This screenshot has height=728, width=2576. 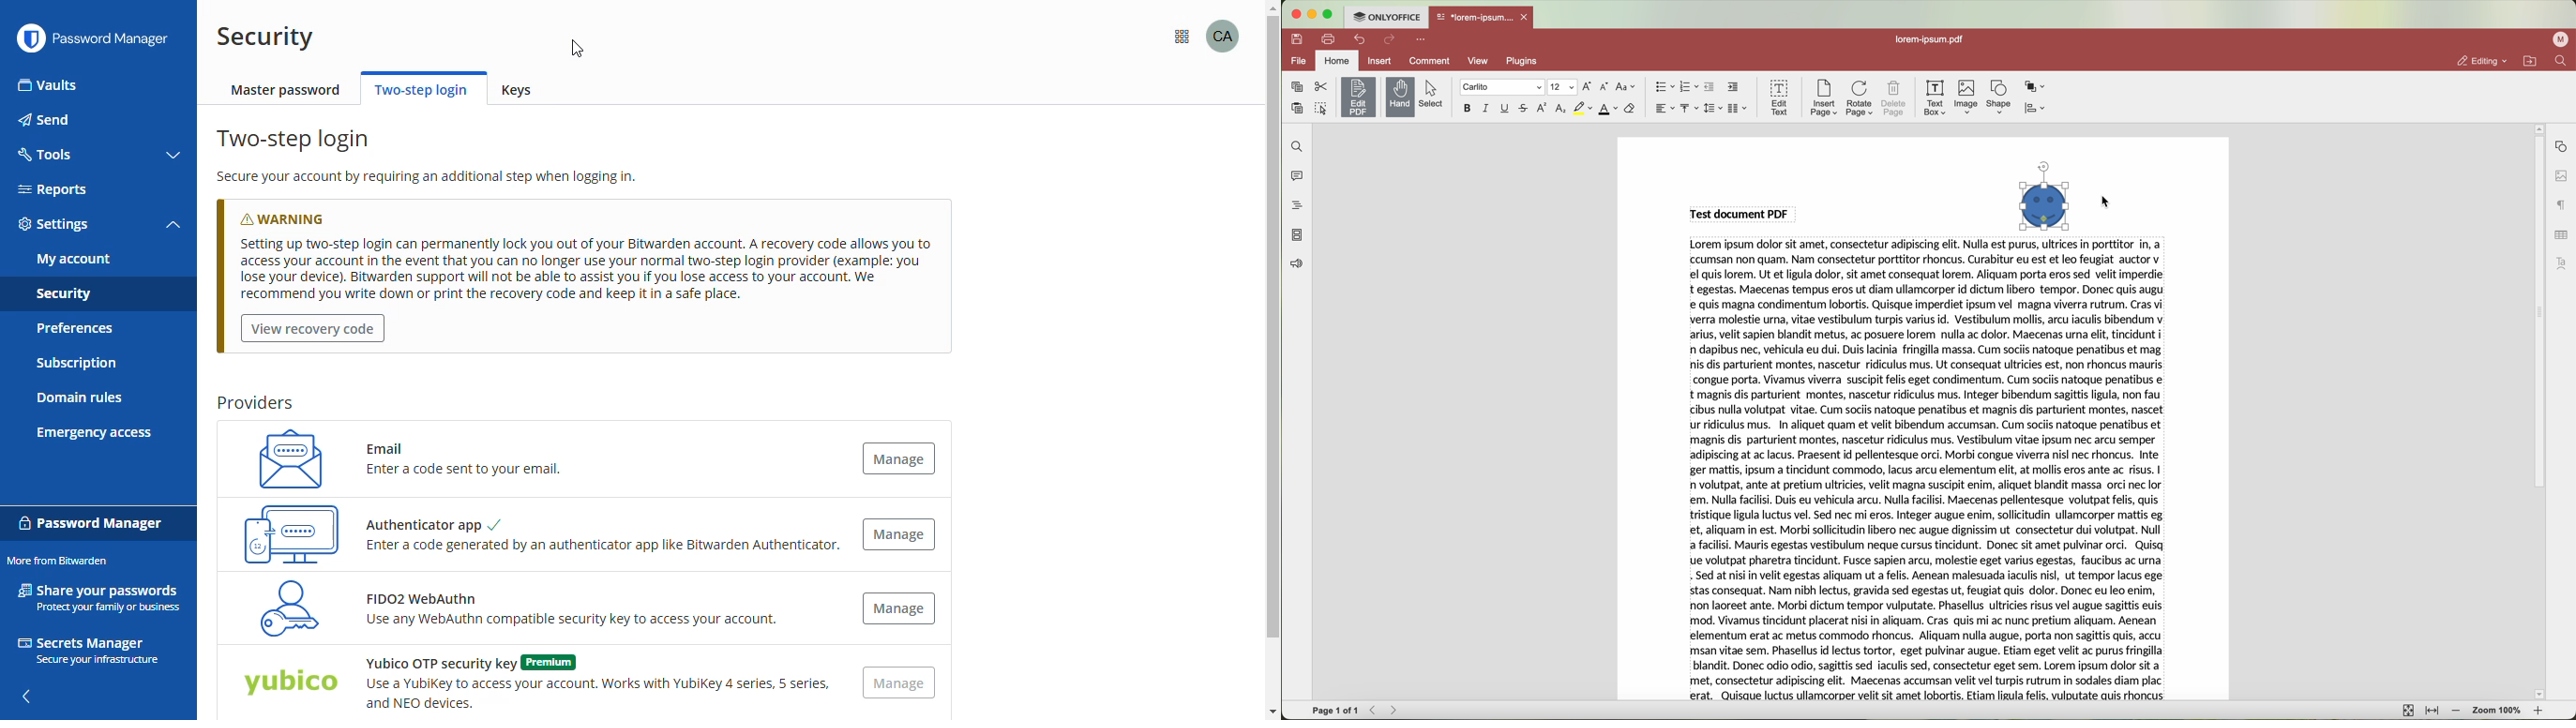 What do you see at coordinates (1712, 108) in the screenshot?
I see `line spacing` at bounding box center [1712, 108].